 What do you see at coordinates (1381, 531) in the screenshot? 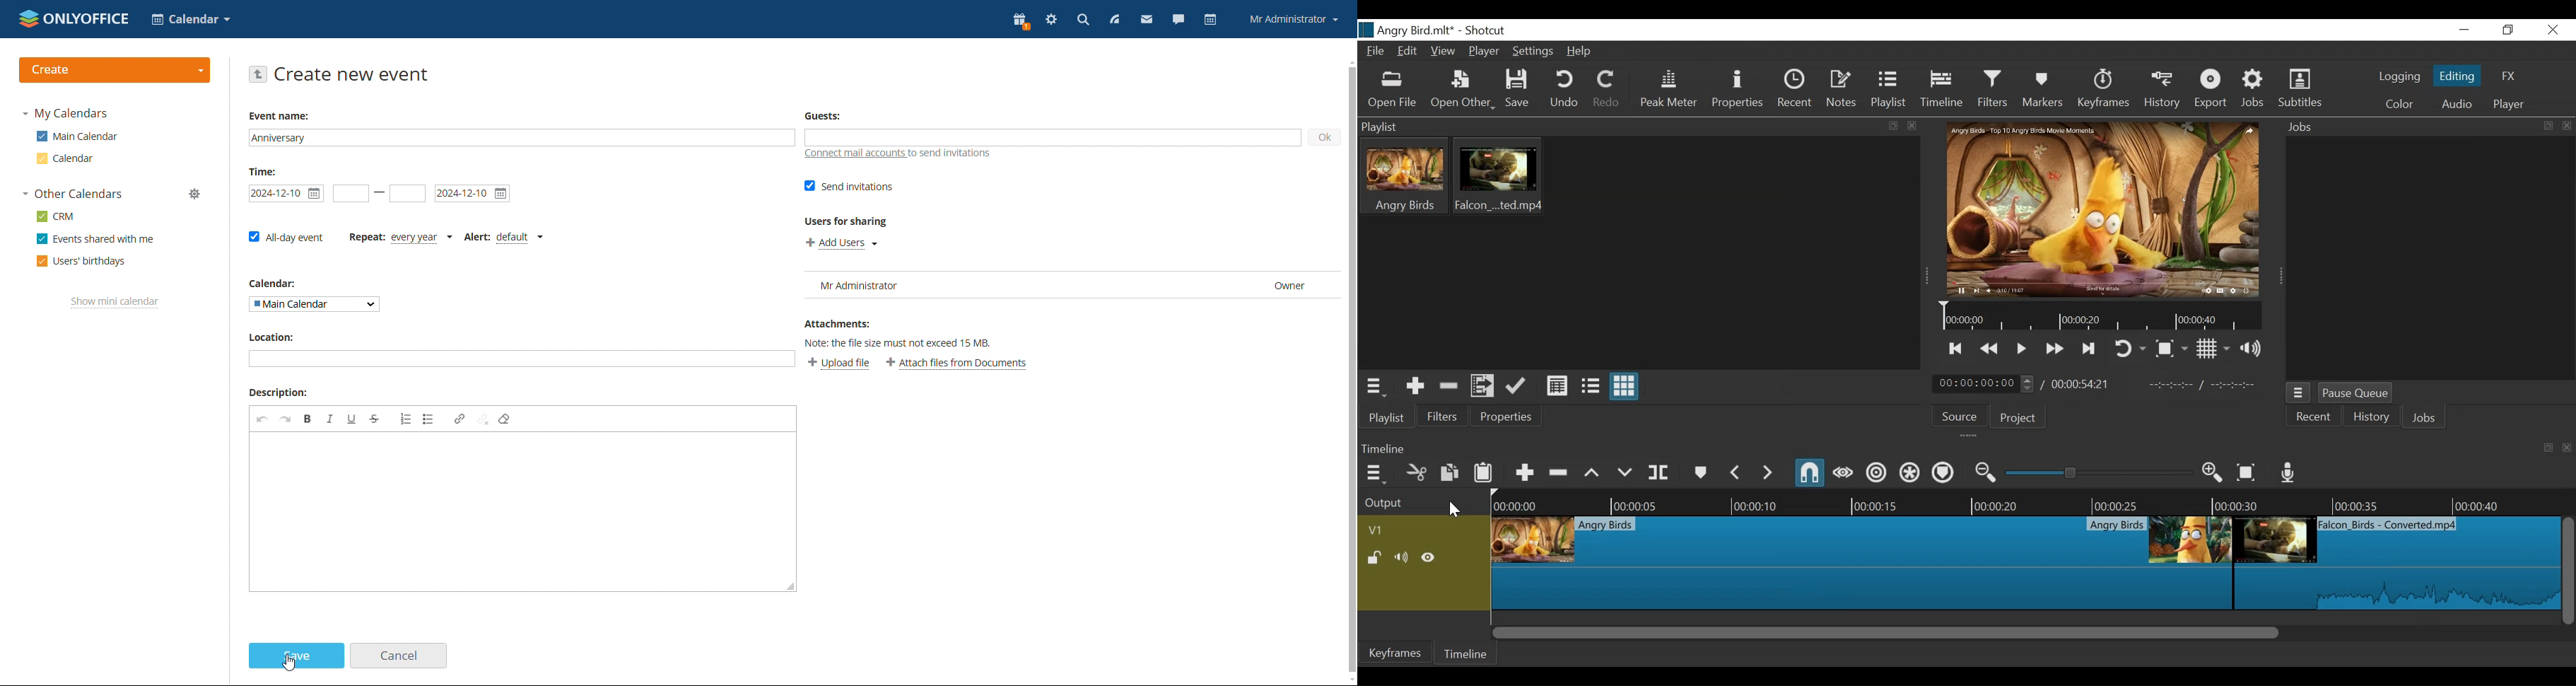
I see `Track Header` at bounding box center [1381, 531].